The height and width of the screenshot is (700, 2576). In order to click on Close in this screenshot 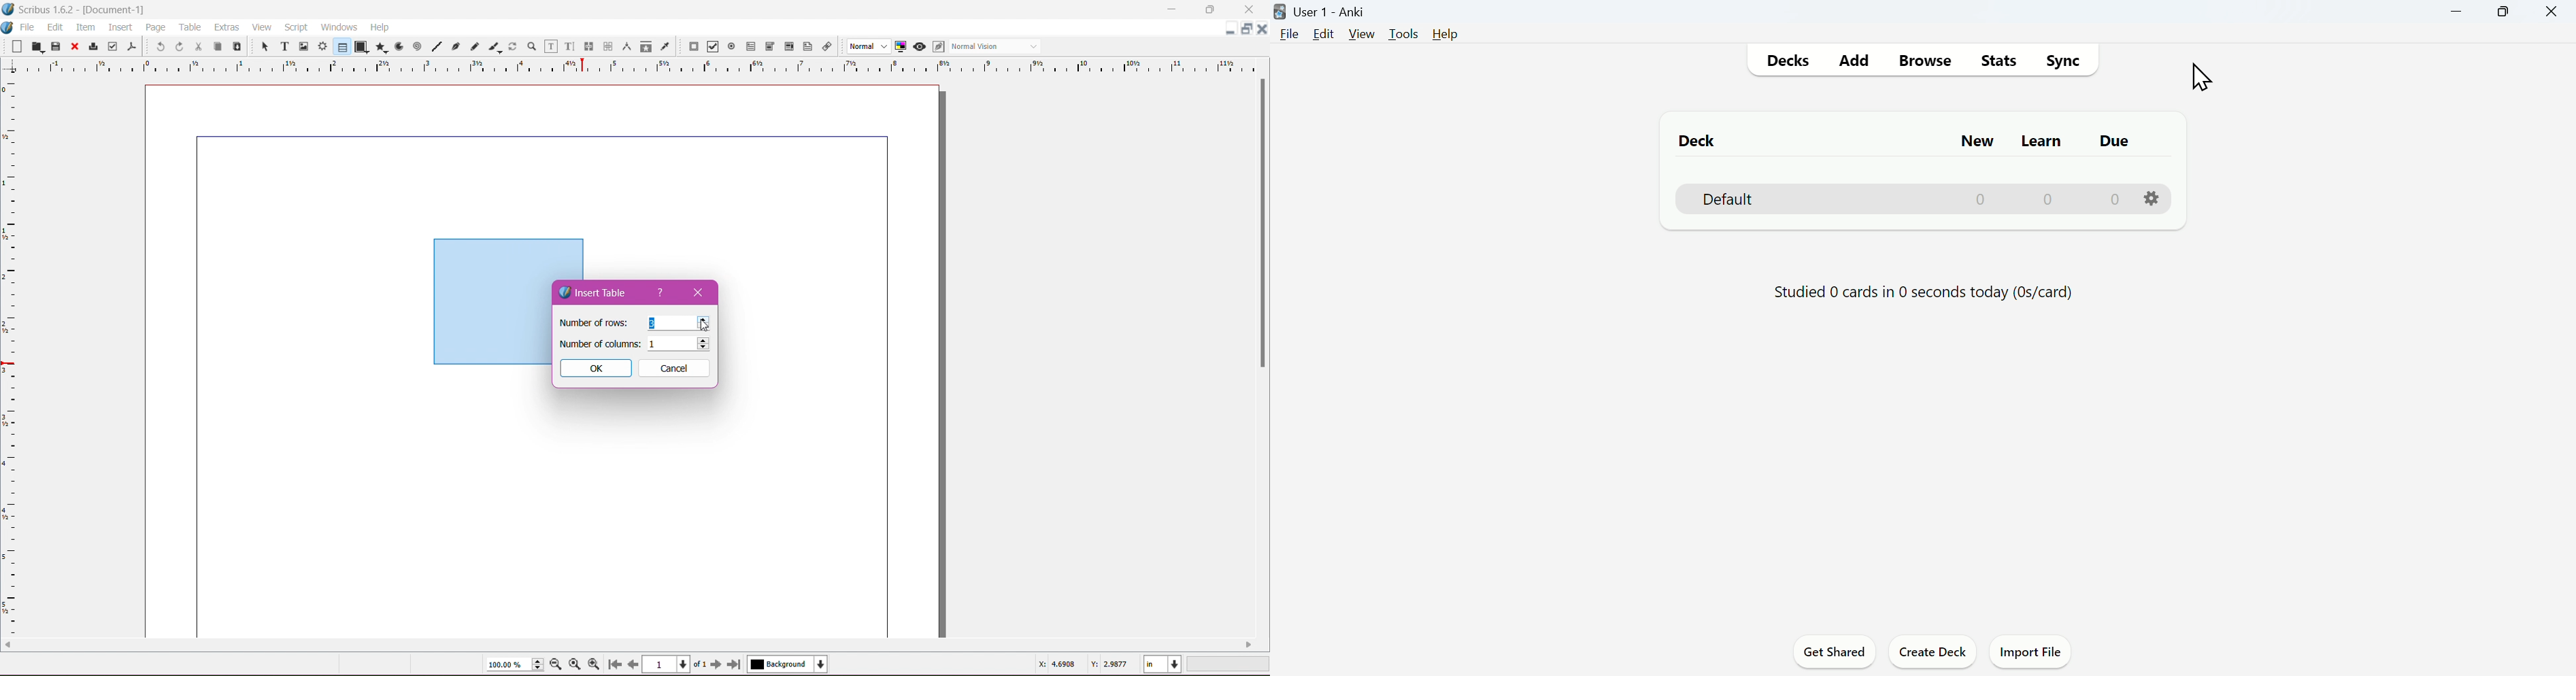, I will do `click(1250, 10)`.